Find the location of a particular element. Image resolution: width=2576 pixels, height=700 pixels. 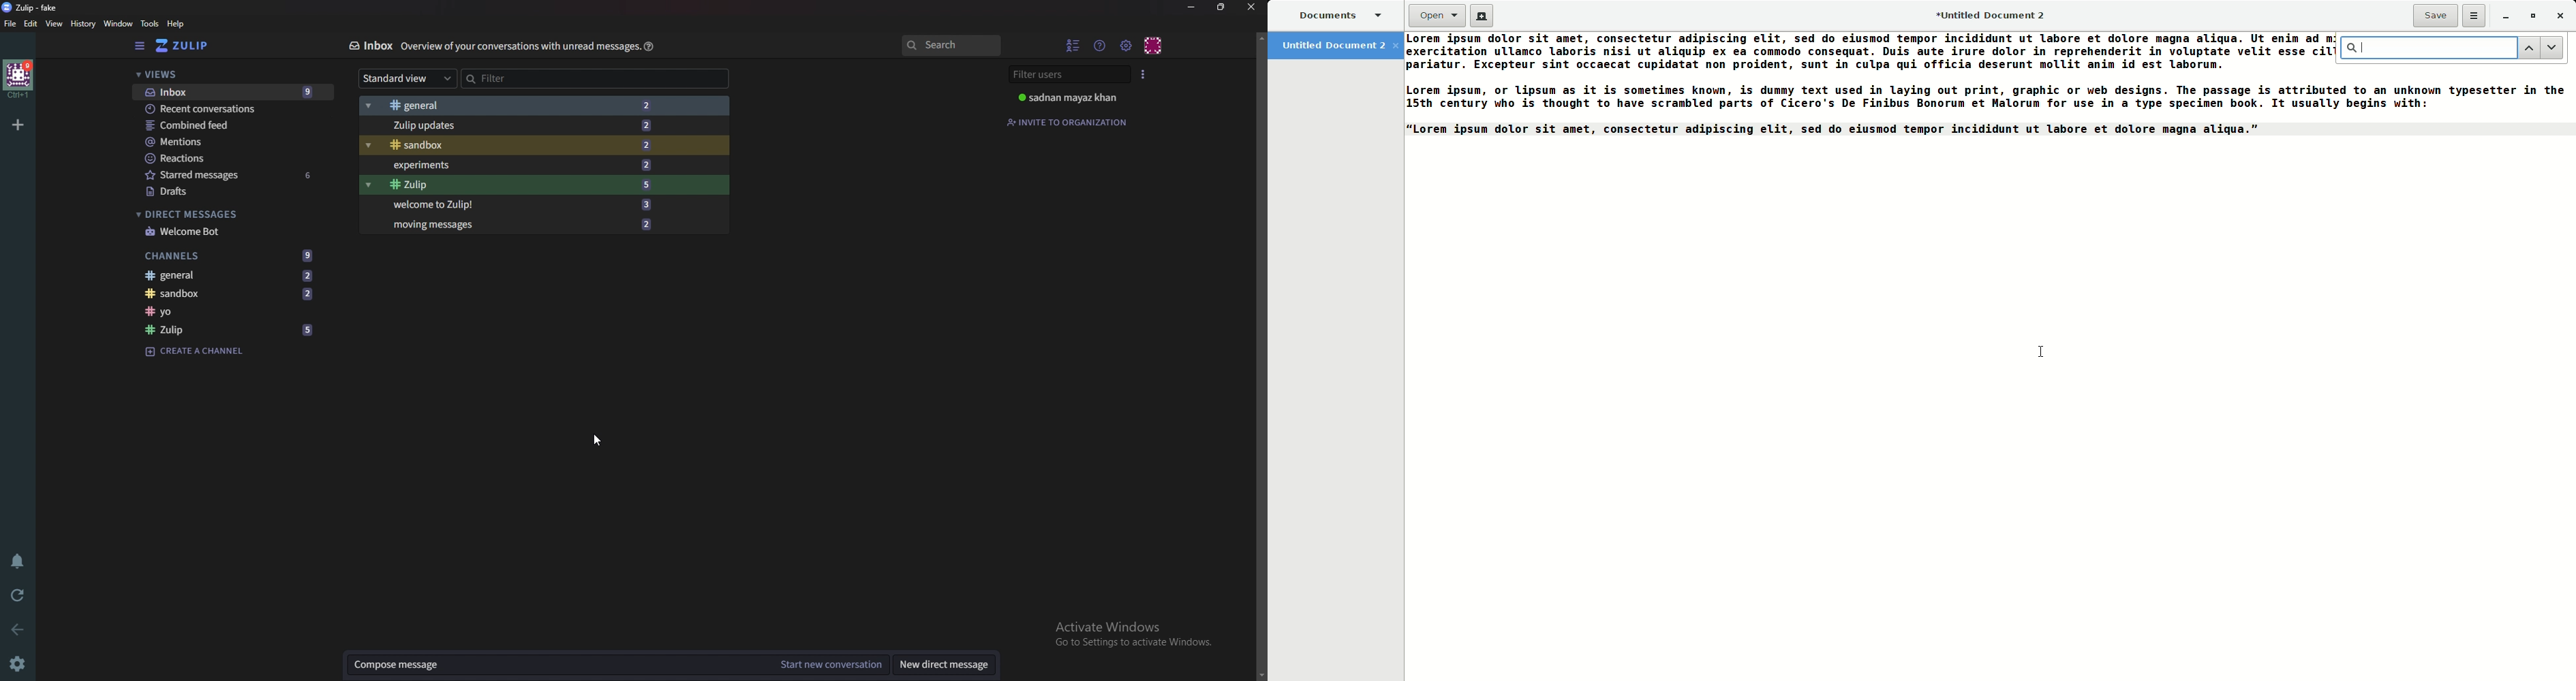

Direct messages is located at coordinates (214, 213).